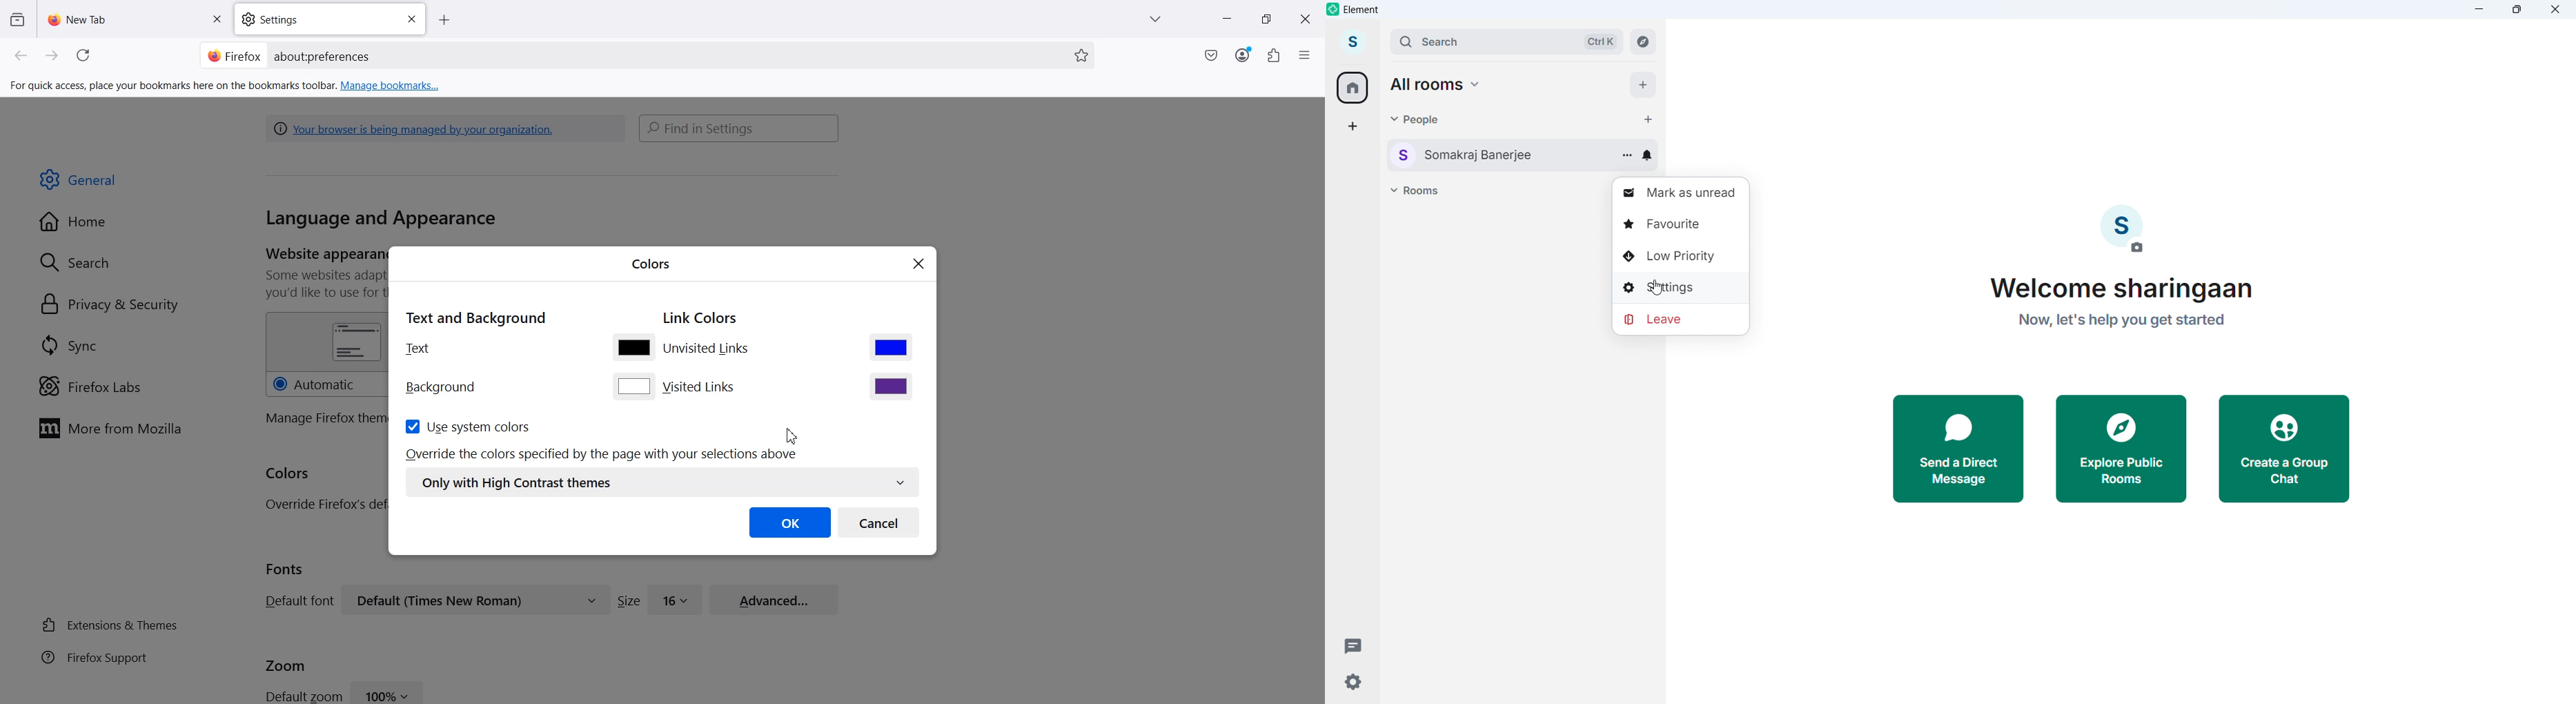 The image size is (2576, 728). What do you see at coordinates (645, 55) in the screenshot?
I see `Search Bar` at bounding box center [645, 55].